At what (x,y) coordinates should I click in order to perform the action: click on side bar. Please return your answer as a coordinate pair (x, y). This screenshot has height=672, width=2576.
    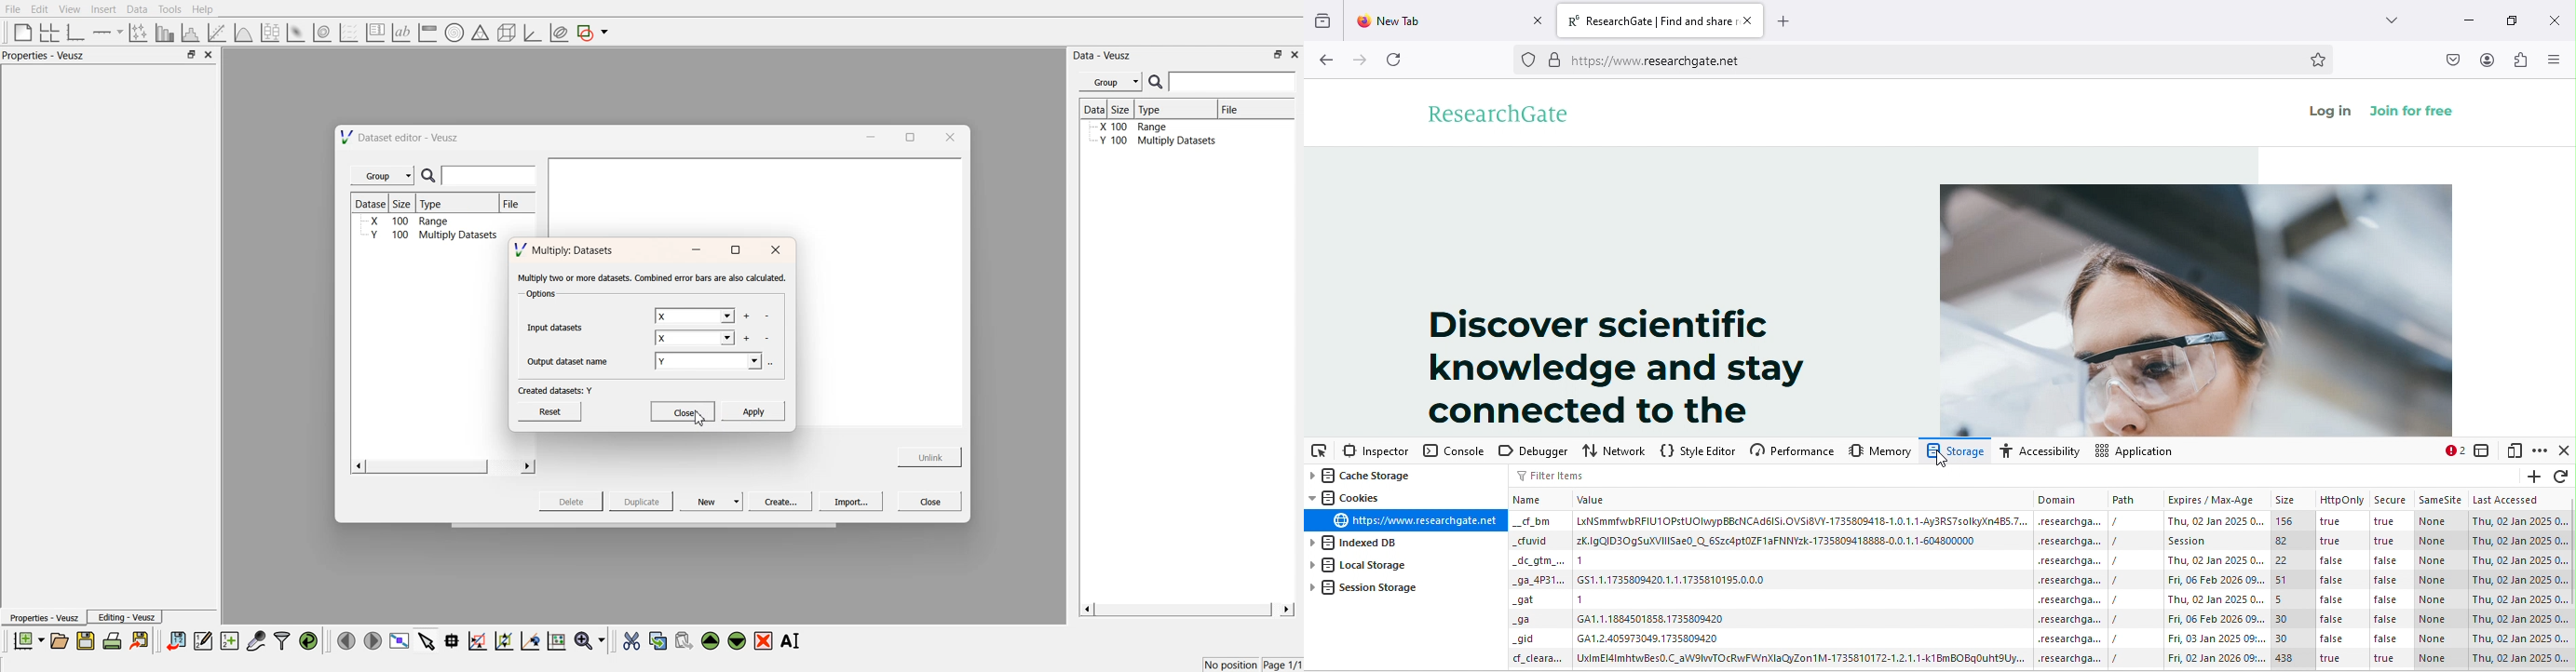
    Looking at the image, I should click on (2557, 60).